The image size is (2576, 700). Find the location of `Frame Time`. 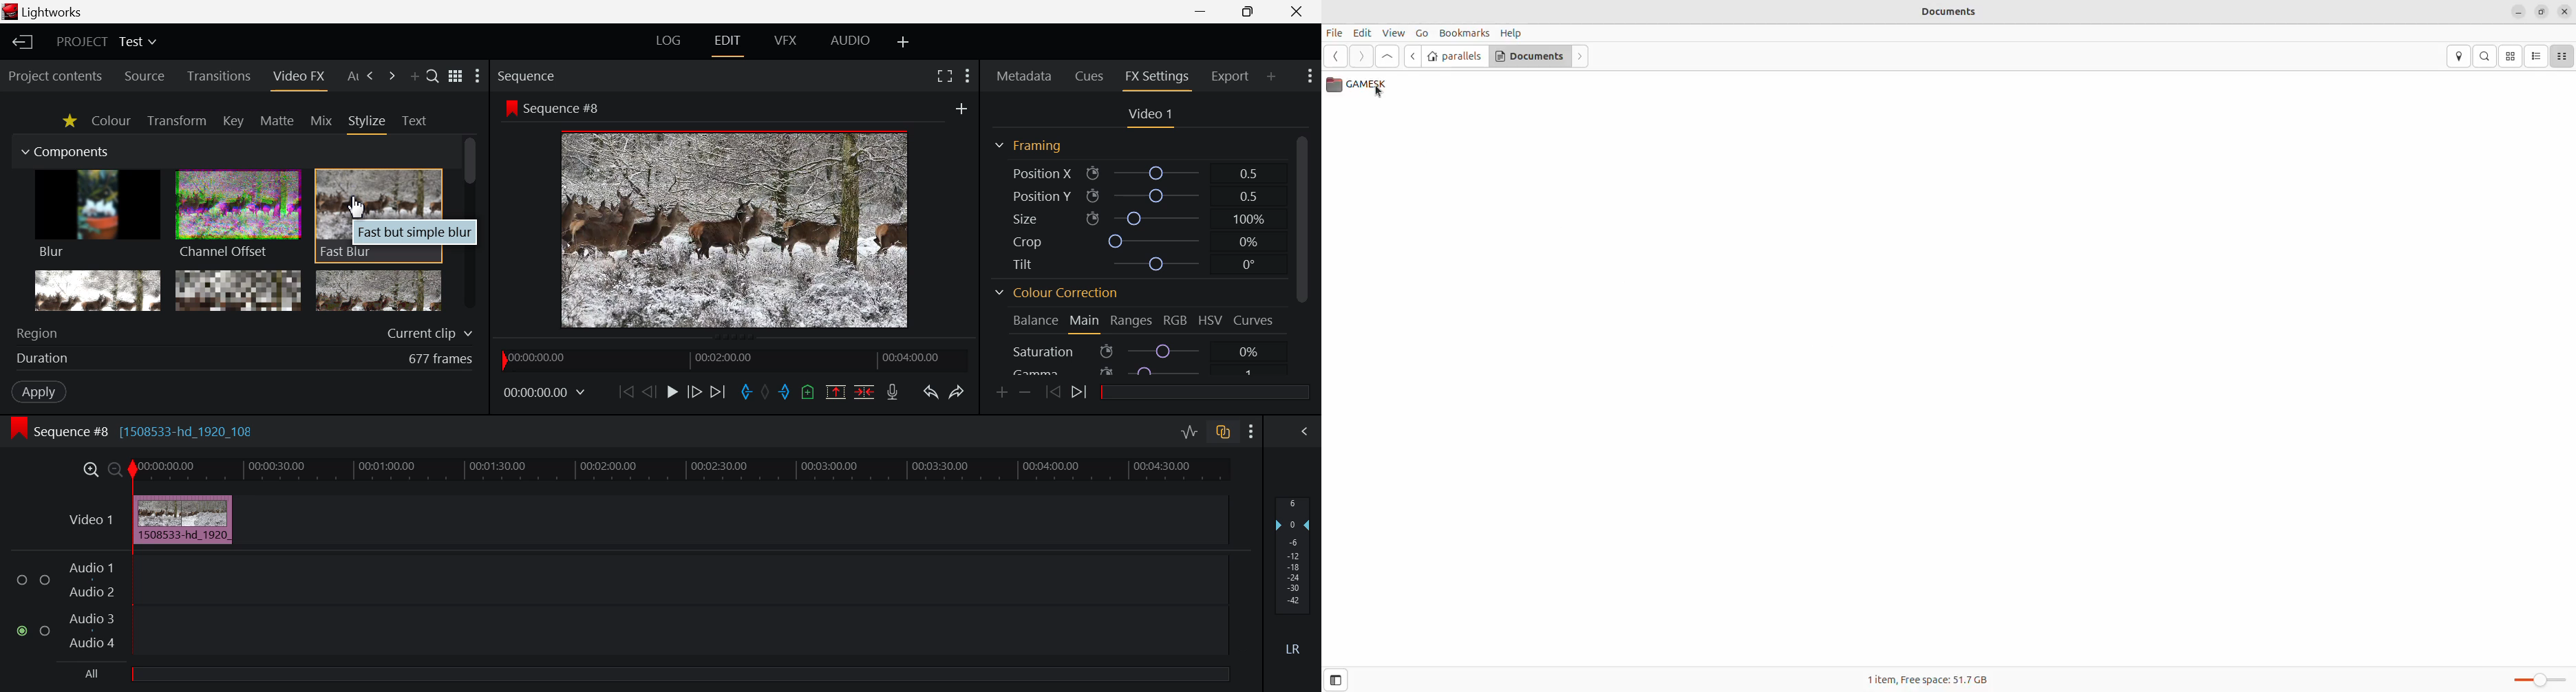

Frame Time is located at coordinates (545, 391).